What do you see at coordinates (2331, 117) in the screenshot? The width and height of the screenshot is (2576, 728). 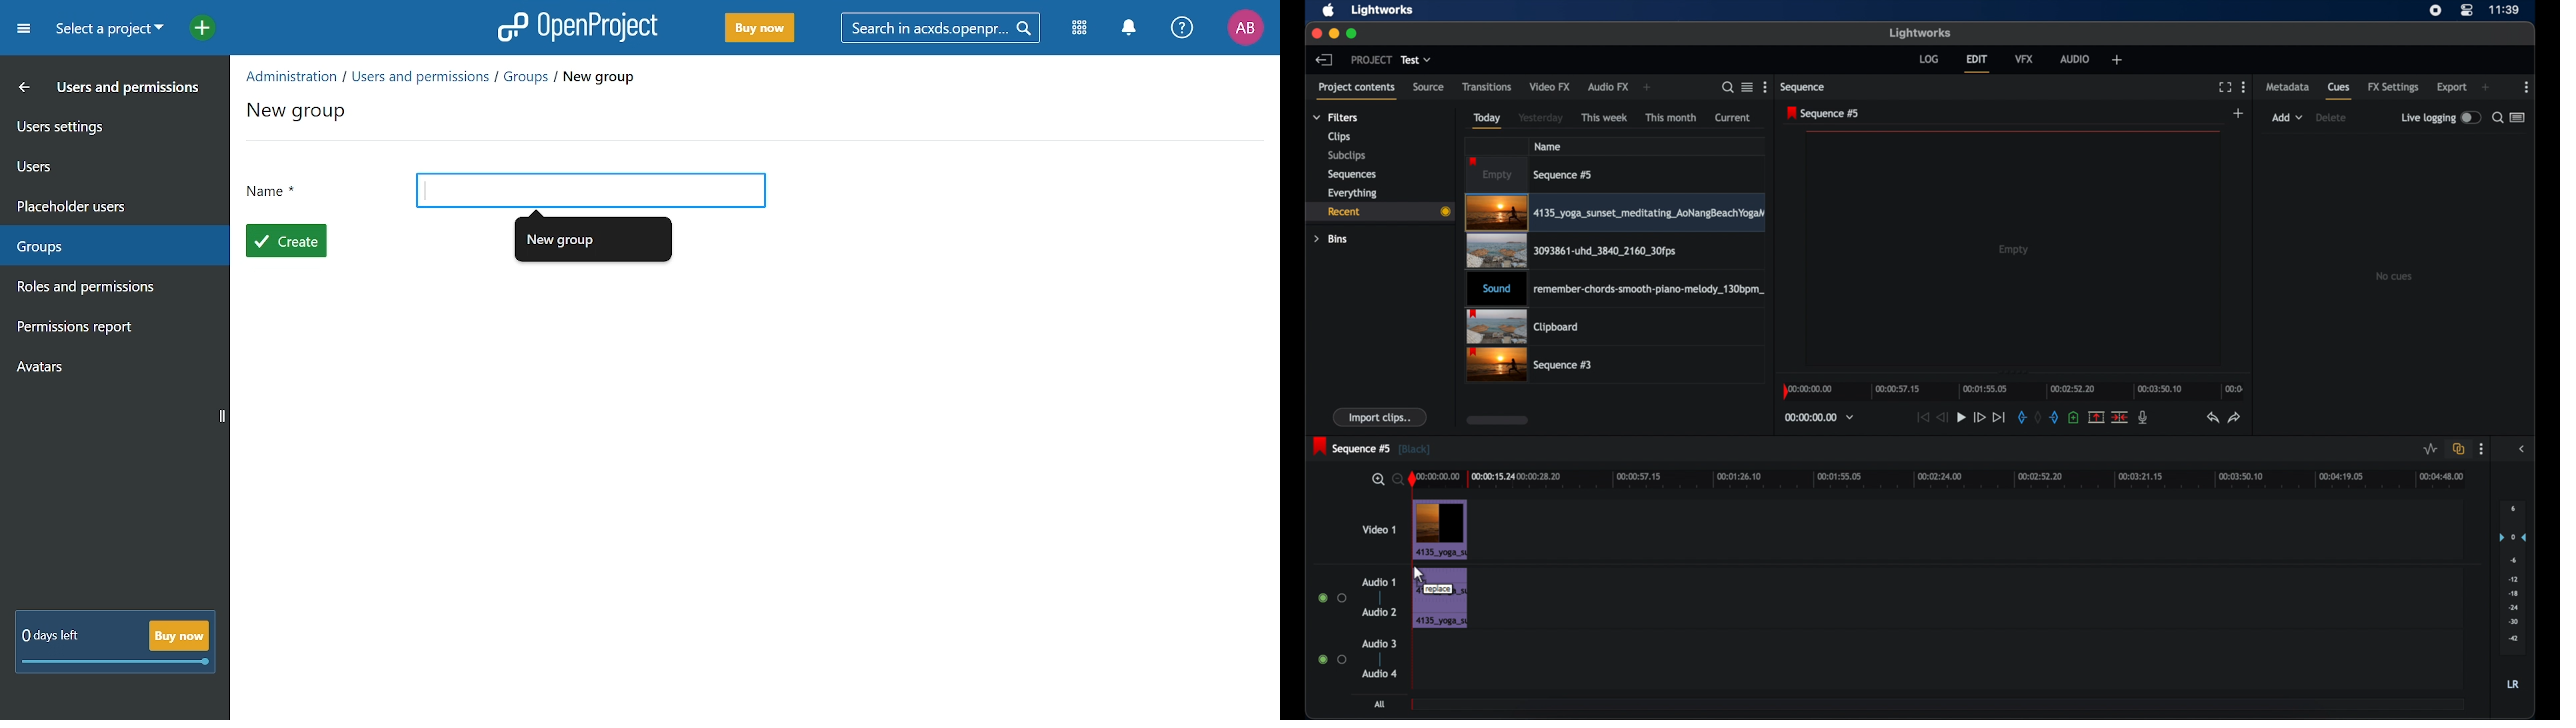 I see `delete` at bounding box center [2331, 117].